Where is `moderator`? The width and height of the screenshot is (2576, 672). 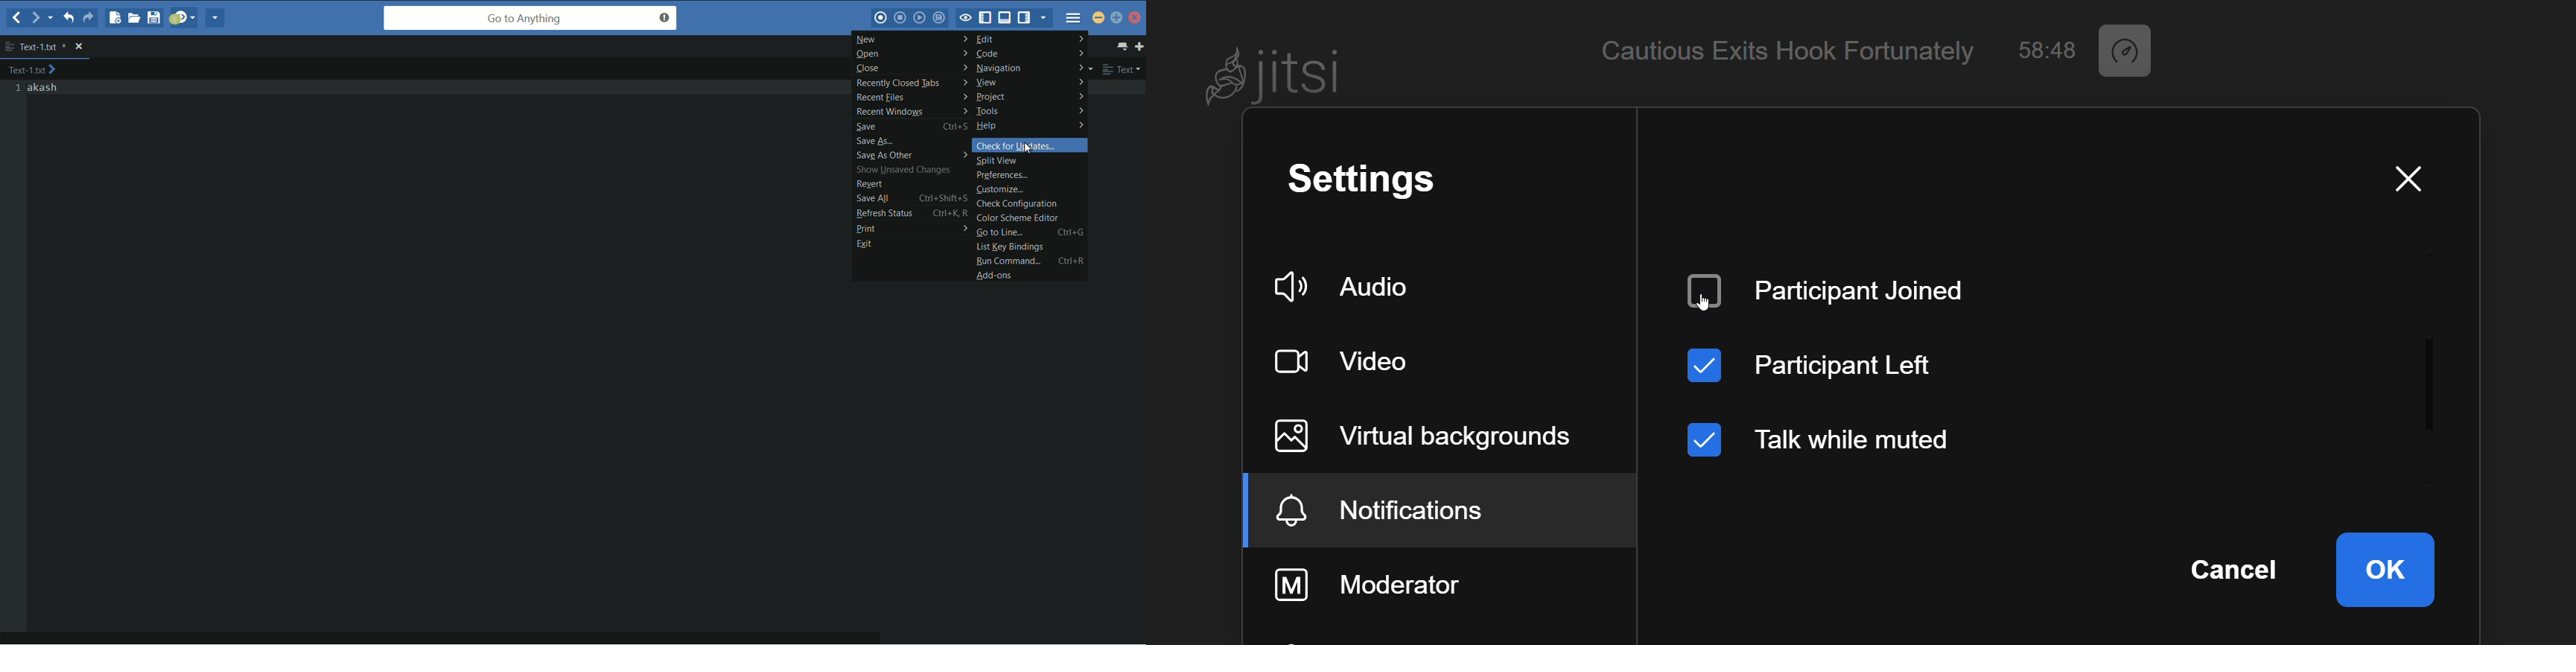 moderator is located at coordinates (1393, 585).